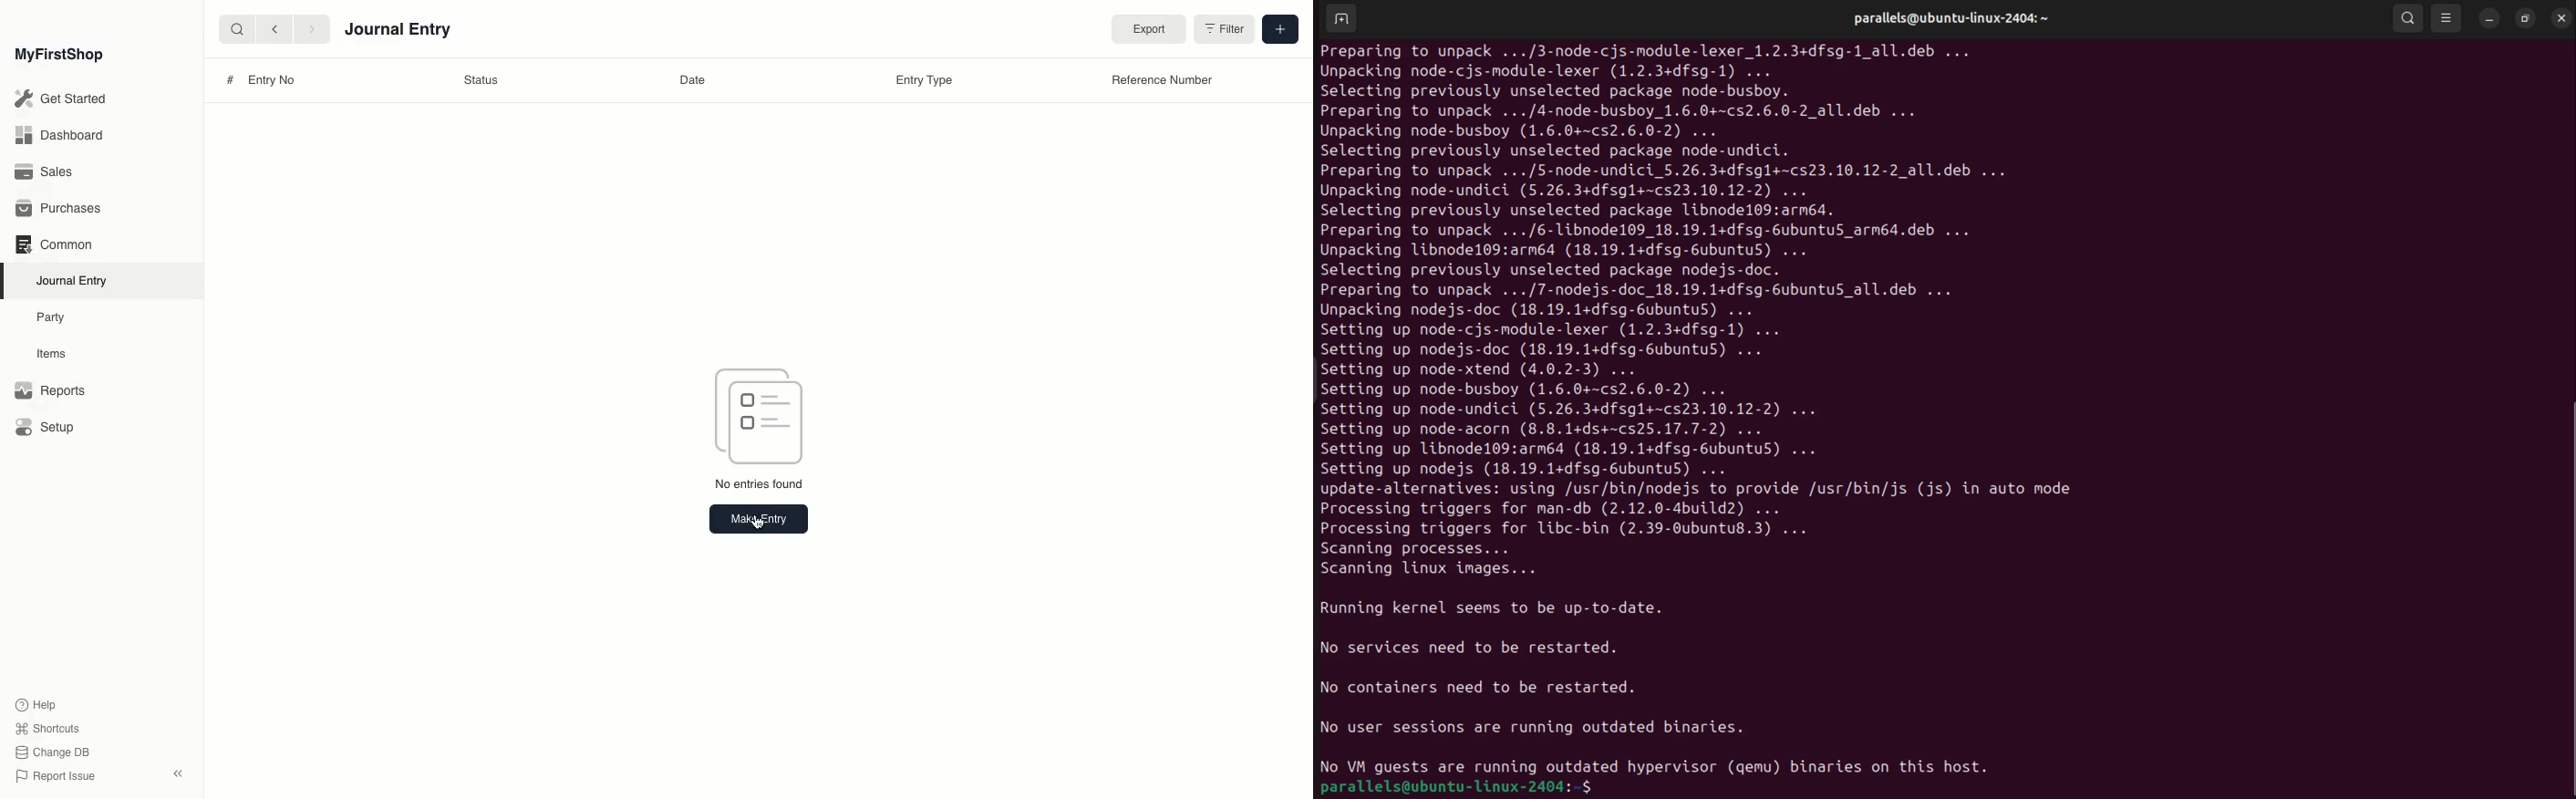  What do you see at coordinates (63, 209) in the screenshot?
I see `Purchases` at bounding box center [63, 209].